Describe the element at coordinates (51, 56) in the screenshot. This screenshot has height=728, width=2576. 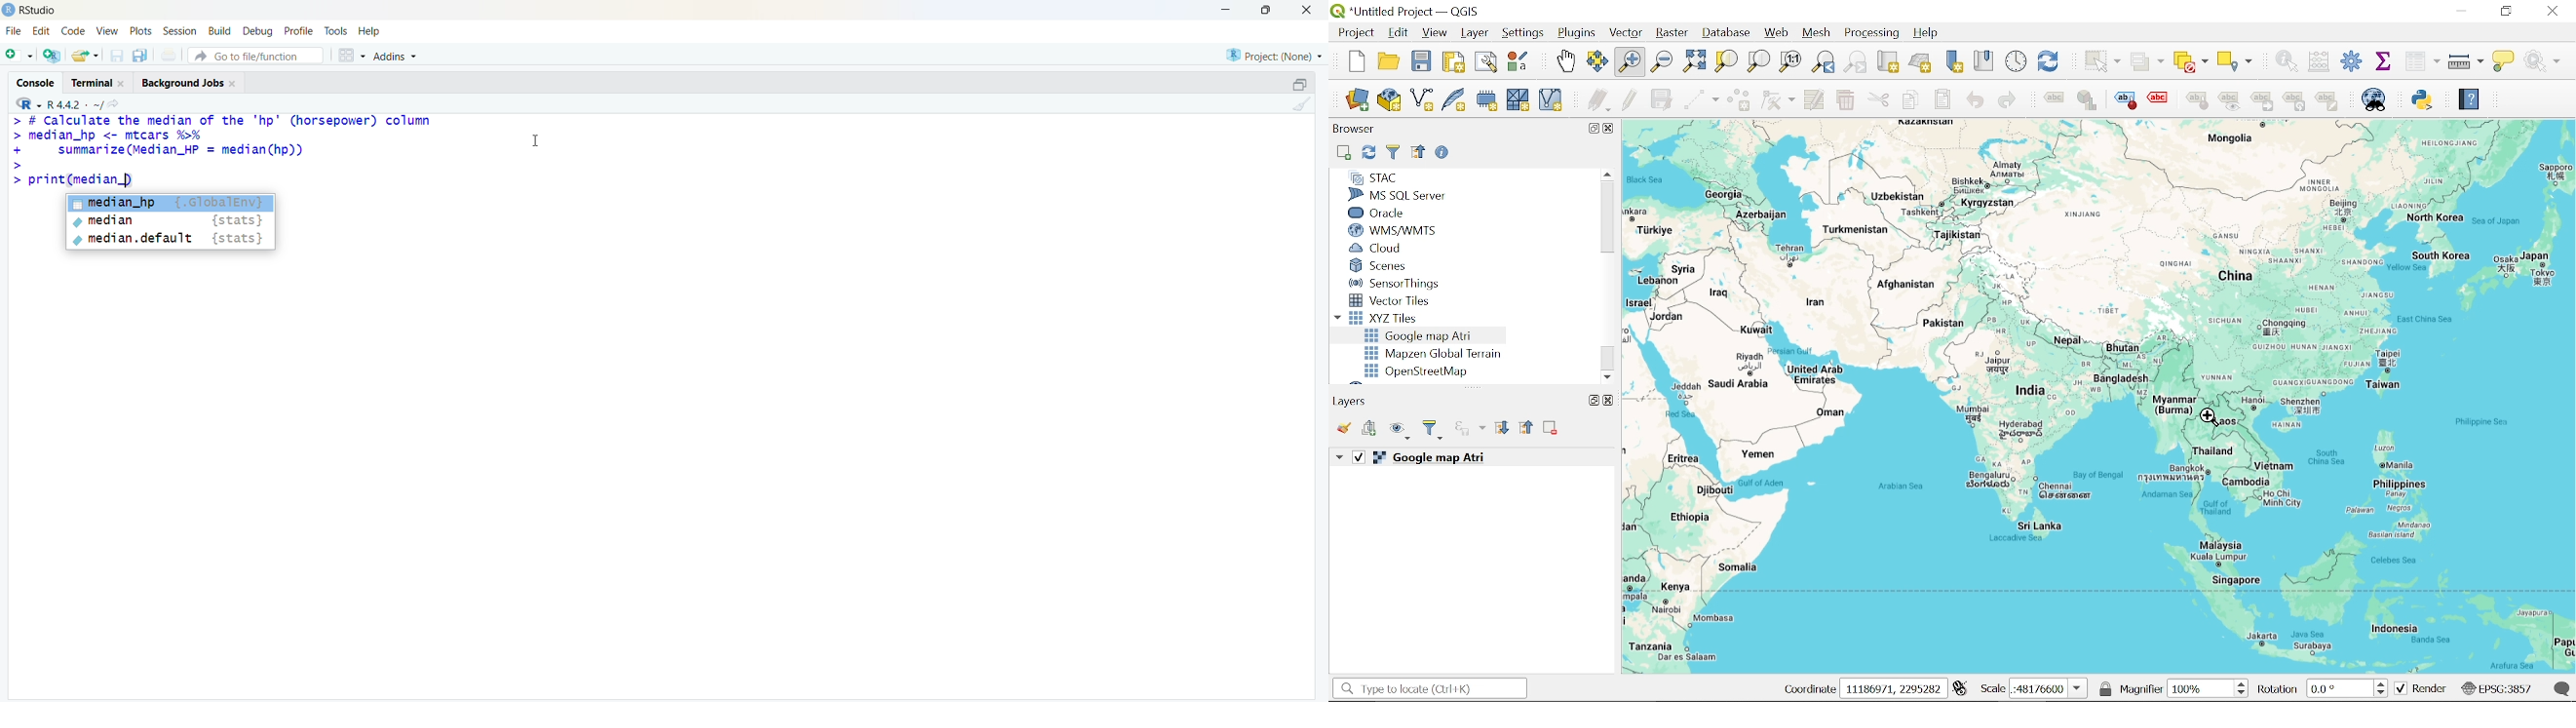
I see `open R file` at that location.